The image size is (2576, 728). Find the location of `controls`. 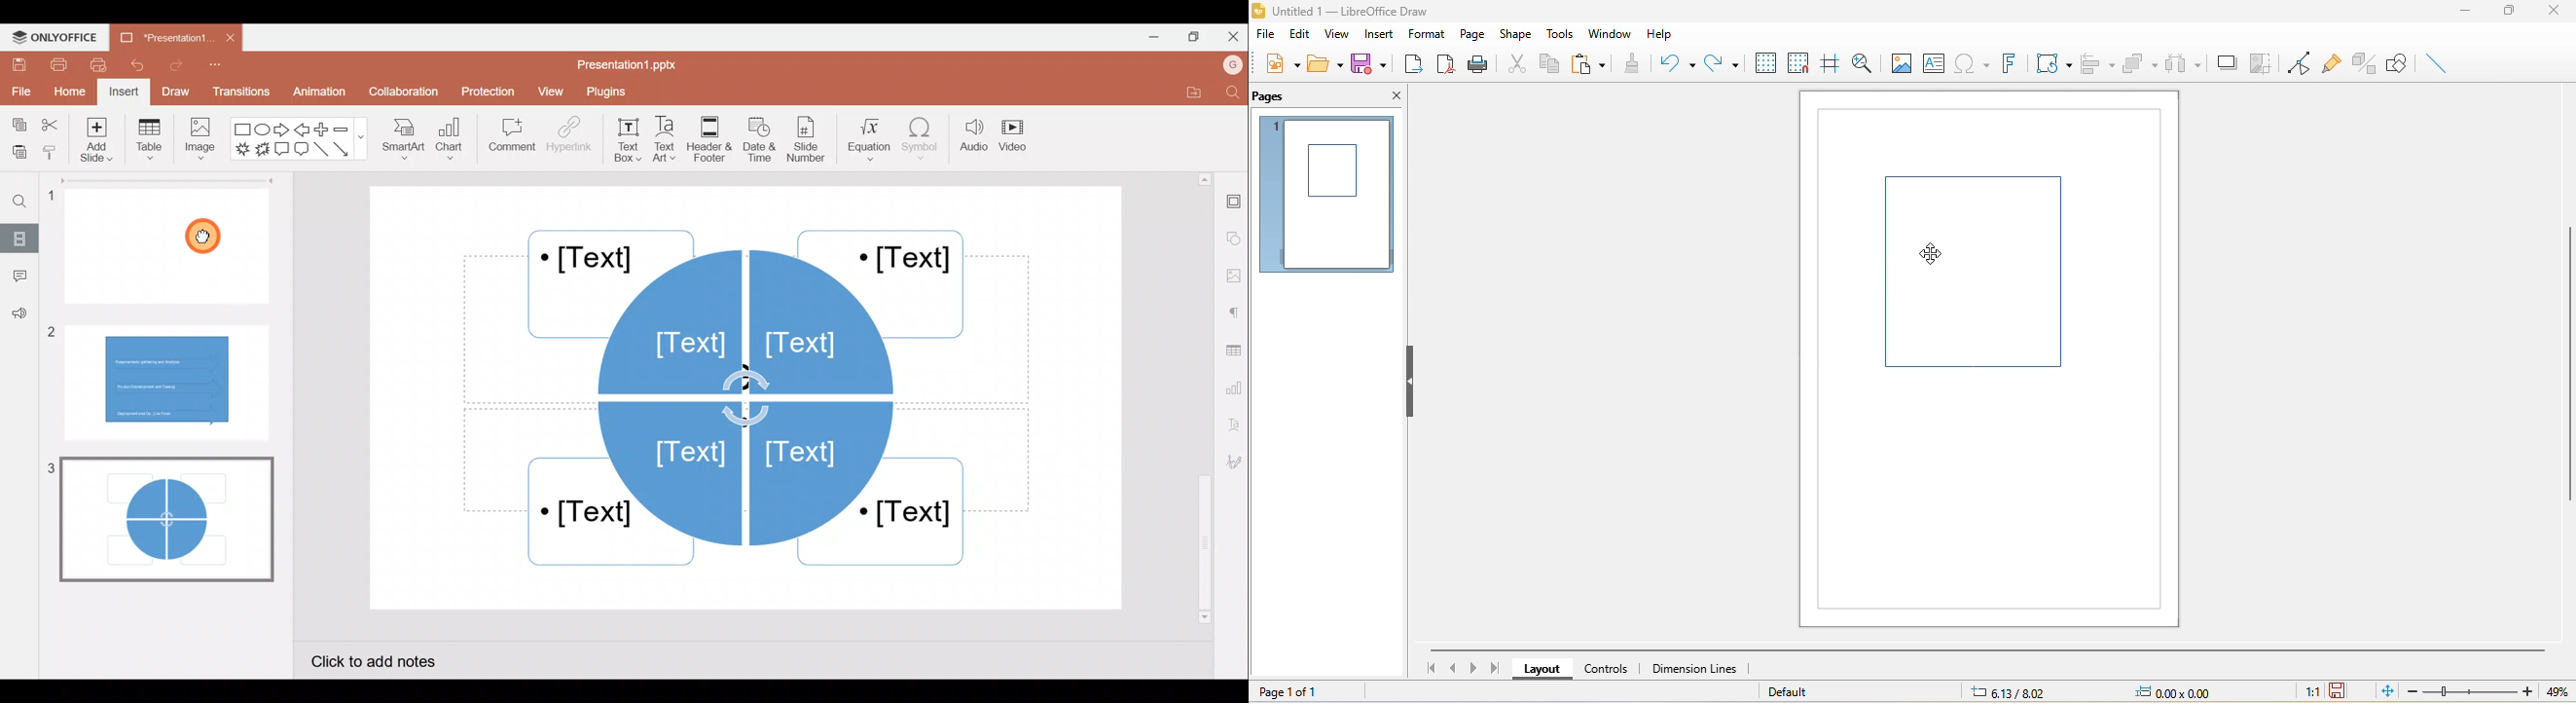

controls is located at coordinates (1608, 667).